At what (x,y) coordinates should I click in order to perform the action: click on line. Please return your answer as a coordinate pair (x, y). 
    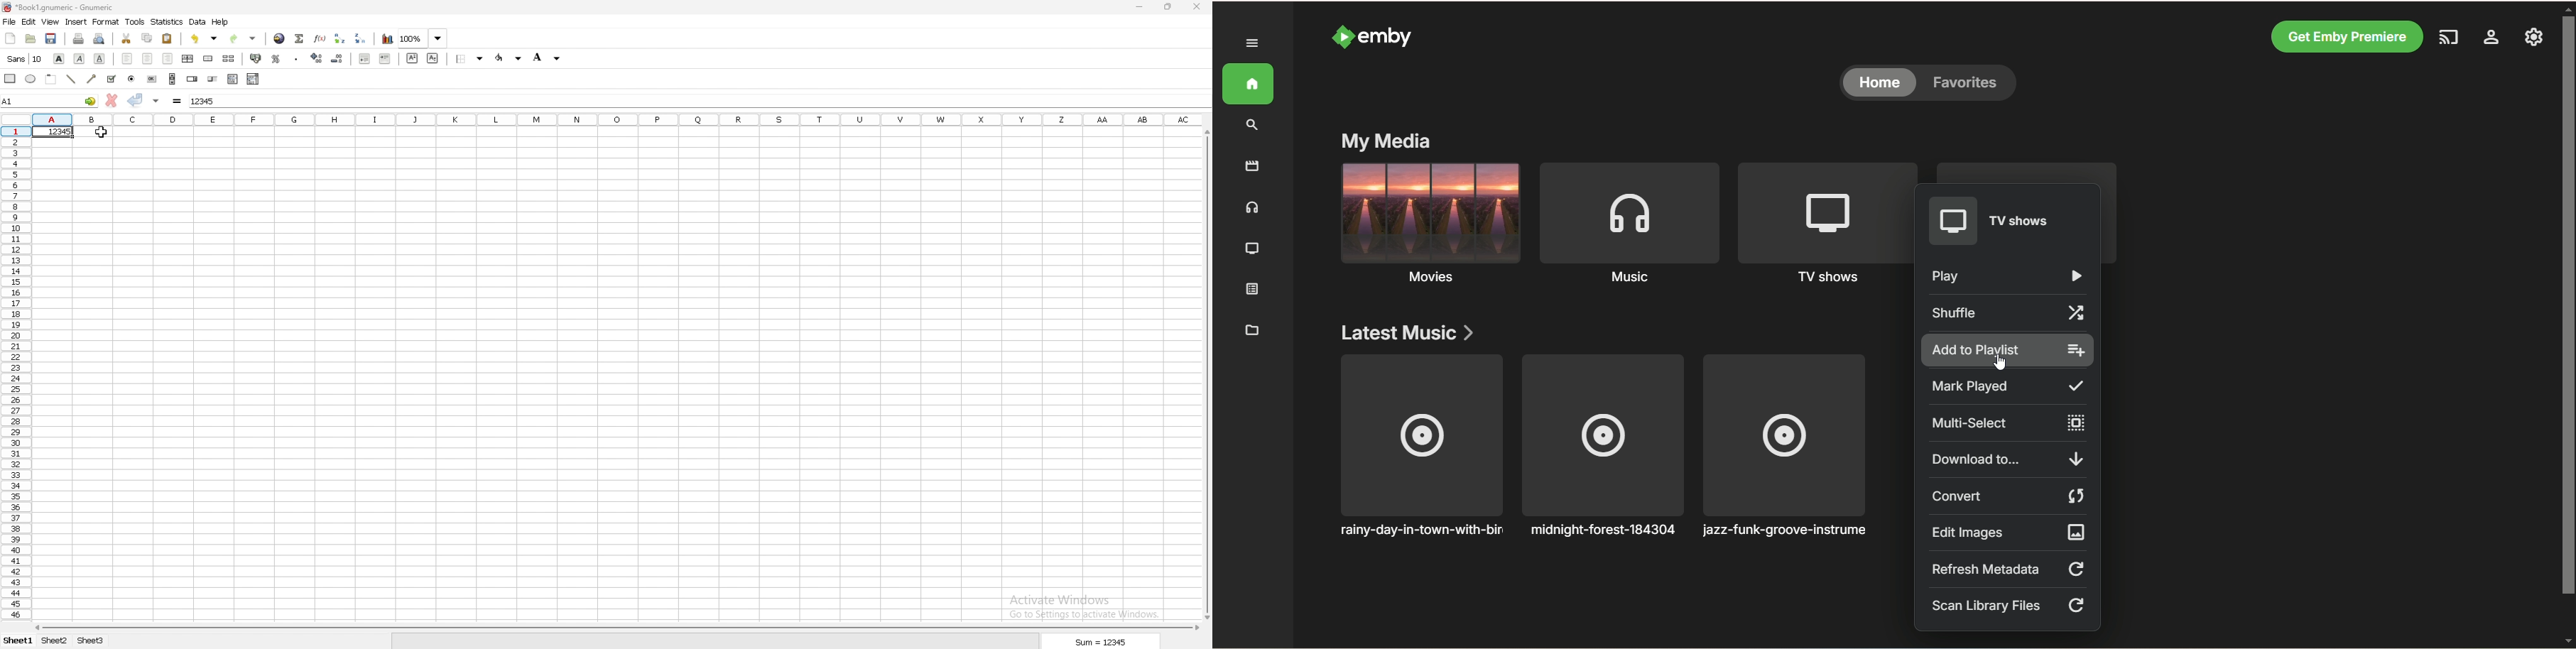
    Looking at the image, I should click on (71, 79).